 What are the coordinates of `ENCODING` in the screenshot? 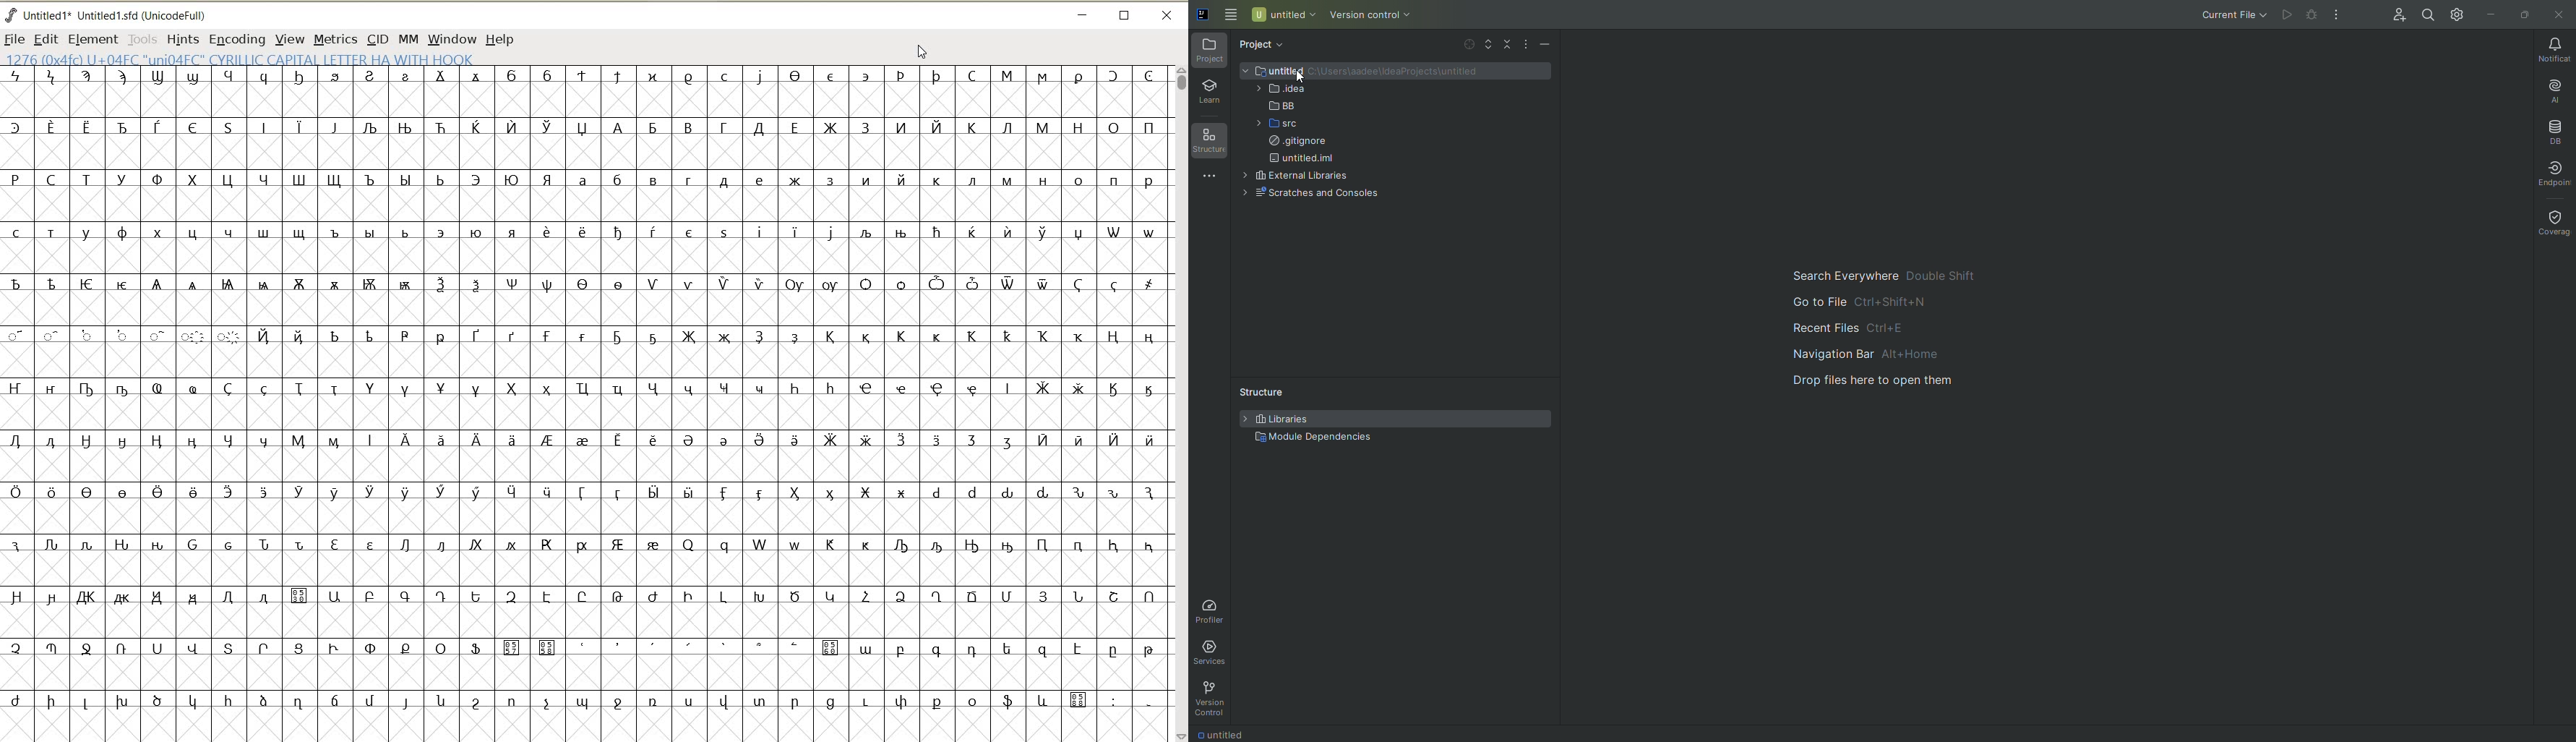 It's located at (237, 38).